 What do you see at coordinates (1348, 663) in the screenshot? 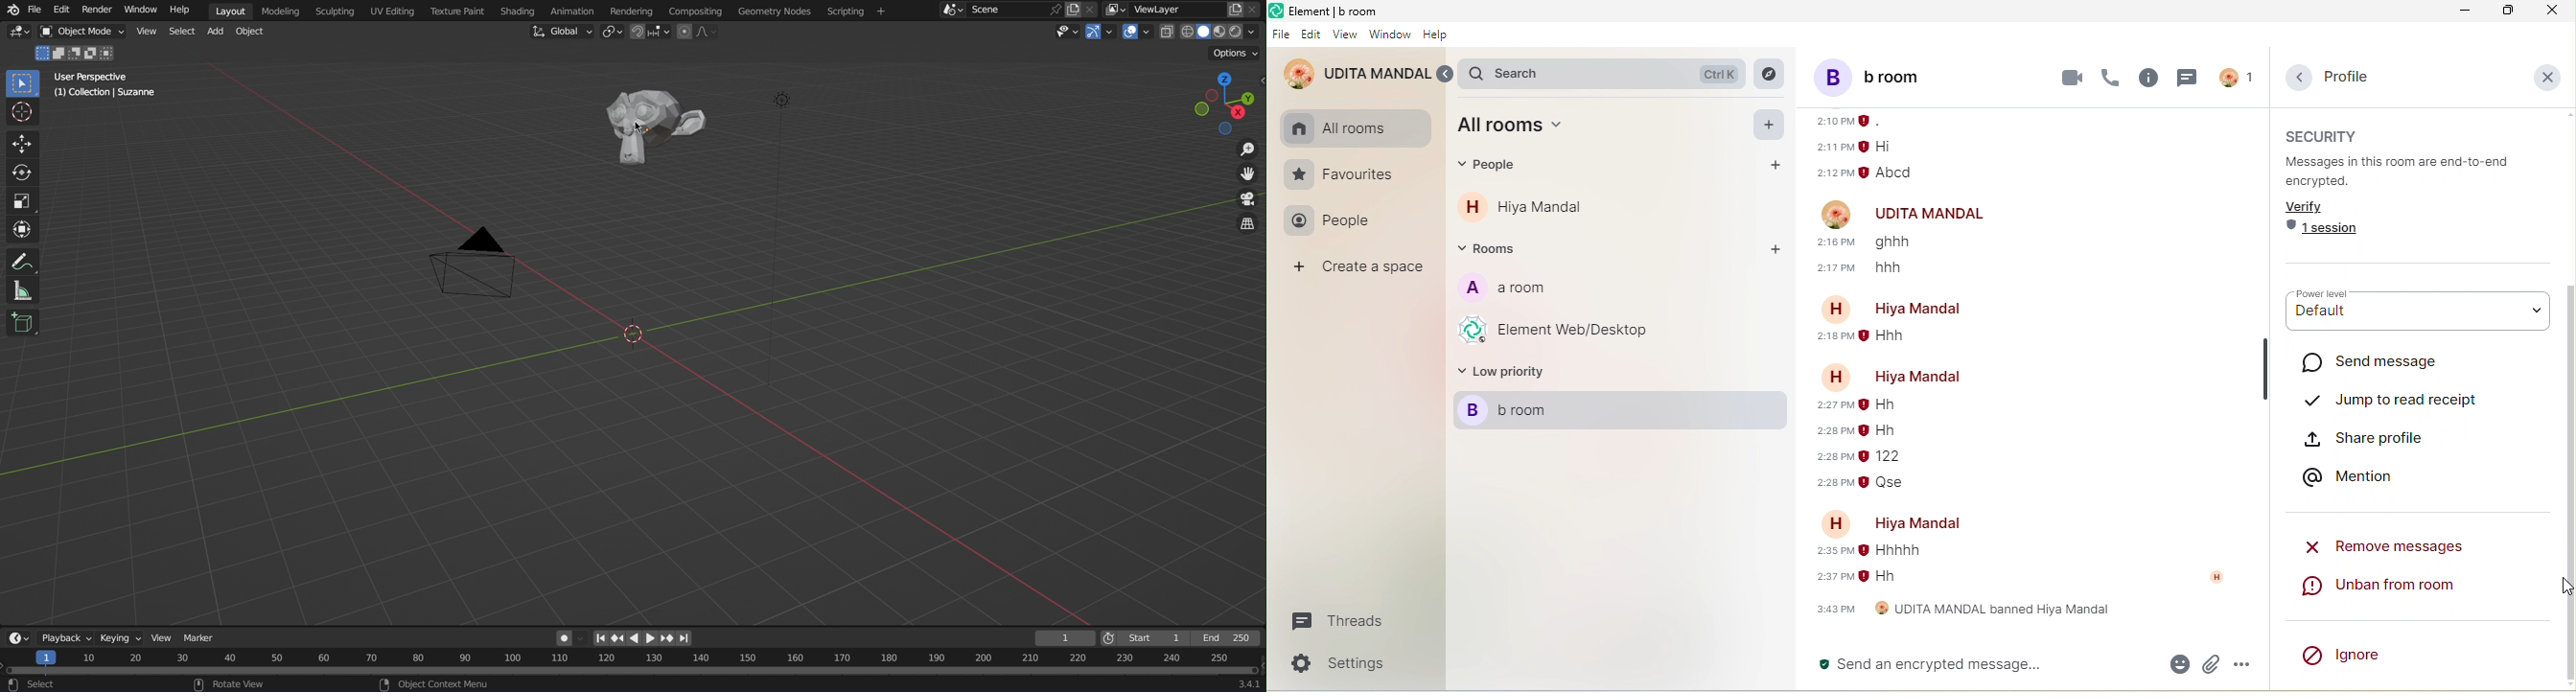
I see `settings` at bounding box center [1348, 663].